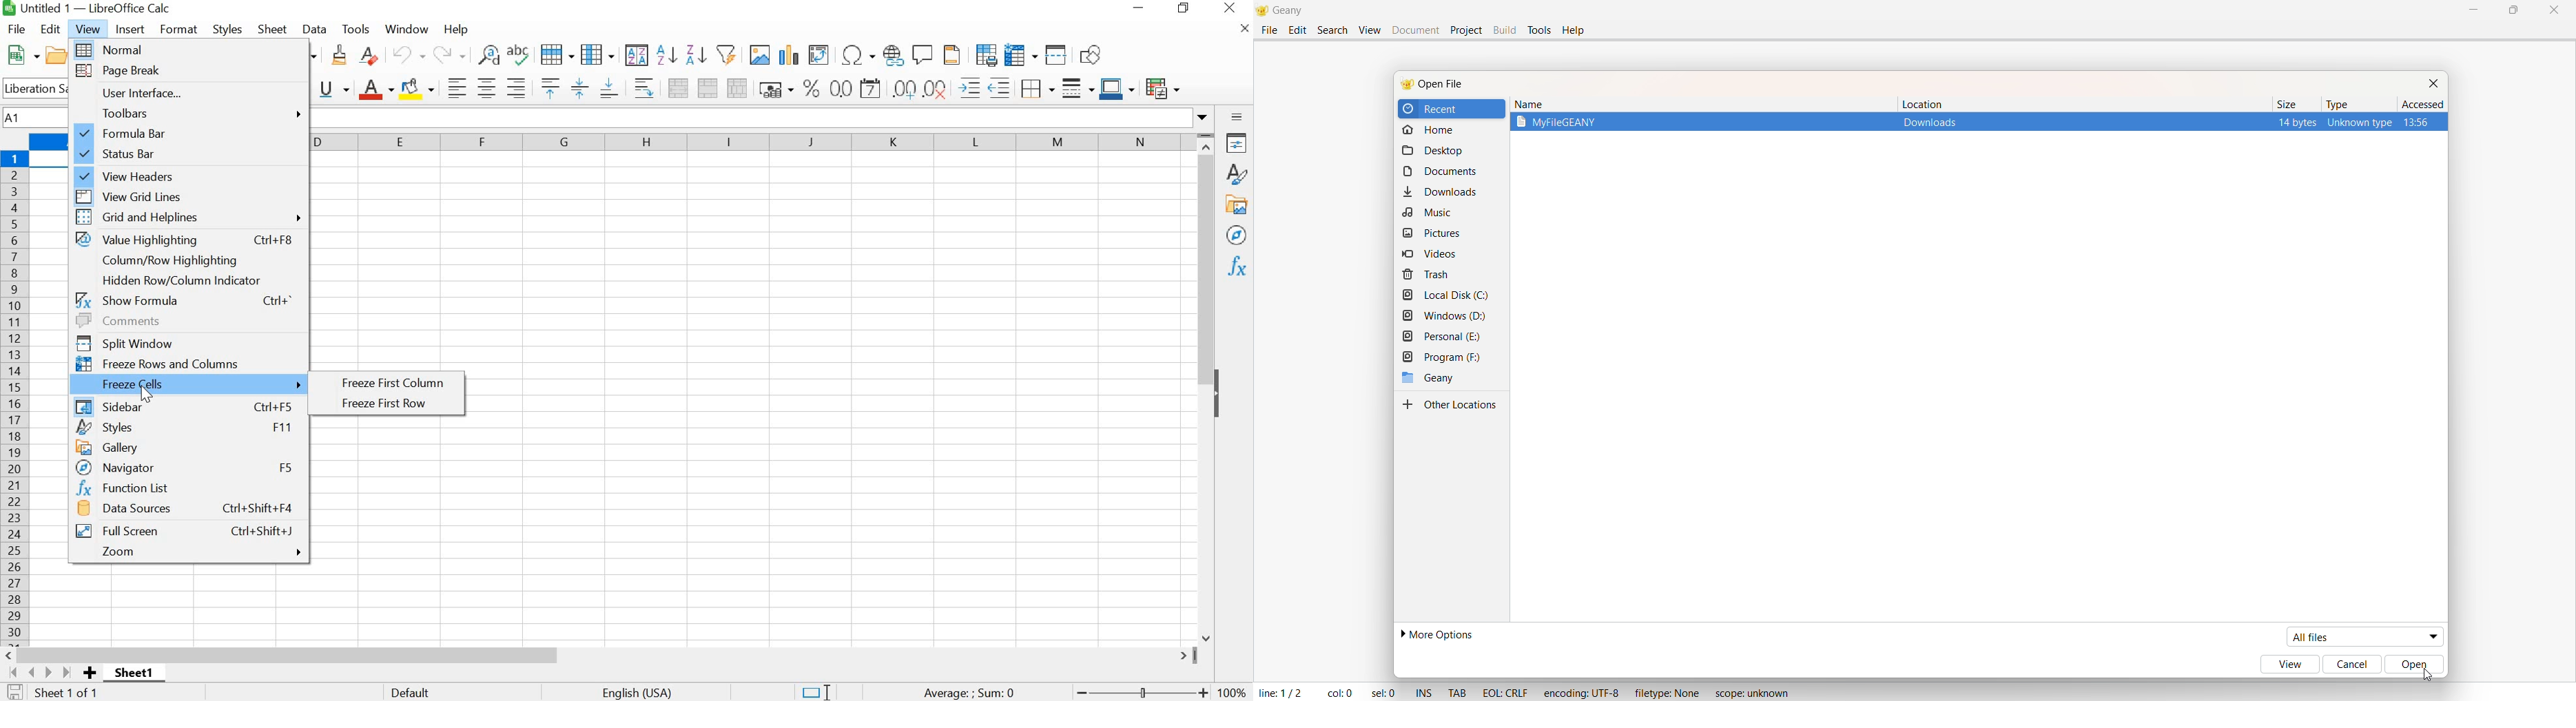 The width and height of the screenshot is (2576, 728). Describe the element at coordinates (487, 55) in the screenshot. I see `FIND AND REPLACE` at that location.